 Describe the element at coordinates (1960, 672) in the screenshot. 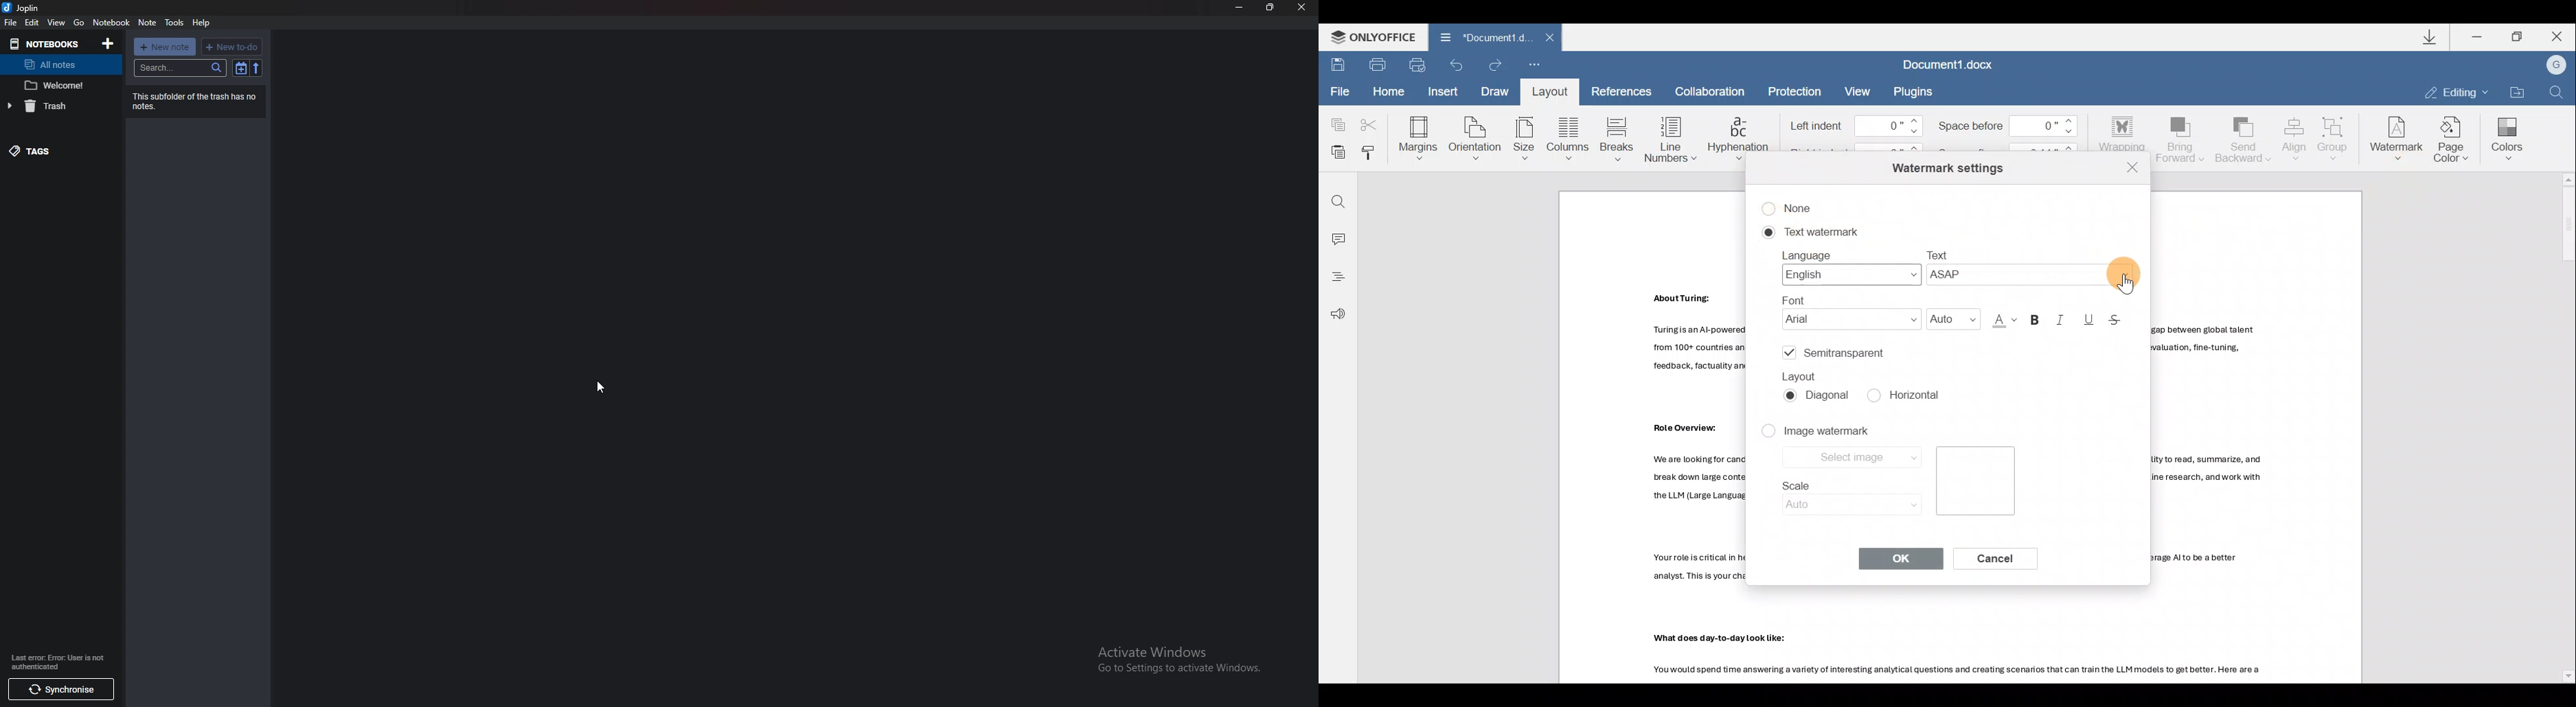

I see `` at that location.